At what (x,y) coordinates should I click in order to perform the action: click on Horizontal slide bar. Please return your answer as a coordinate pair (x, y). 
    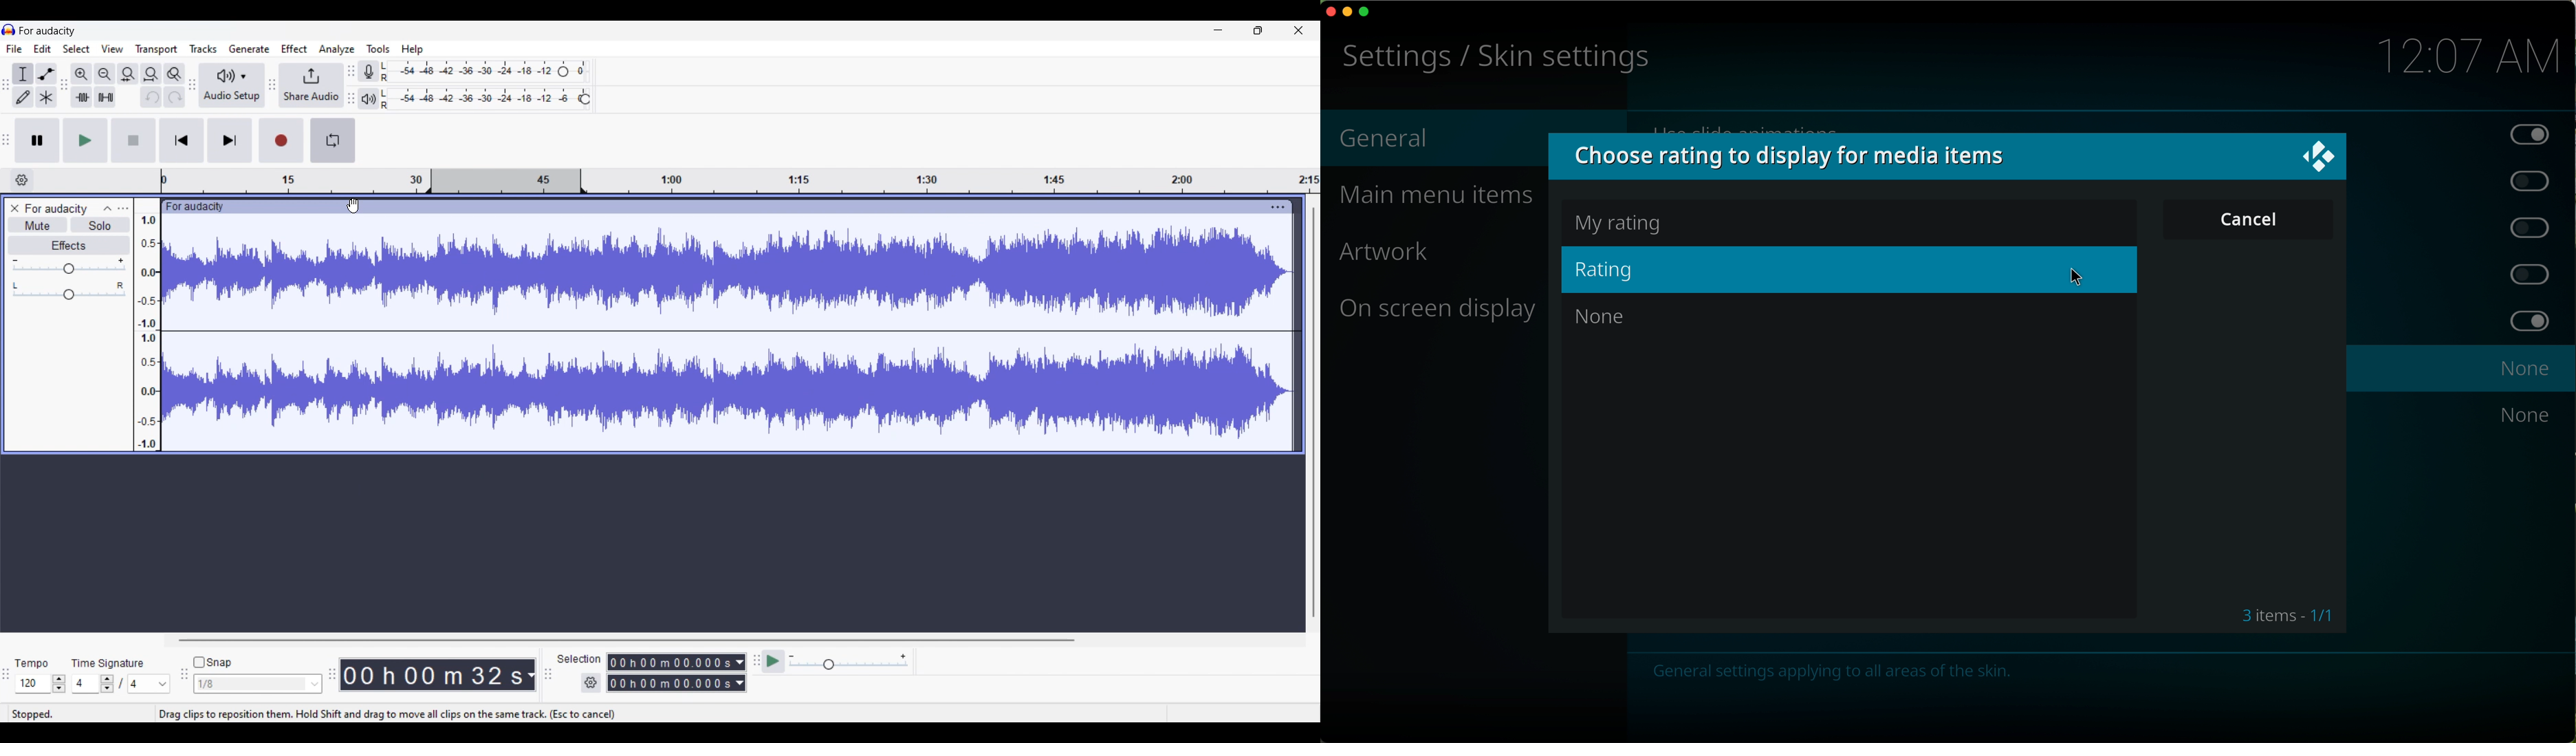
    Looking at the image, I should click on (624, 640).